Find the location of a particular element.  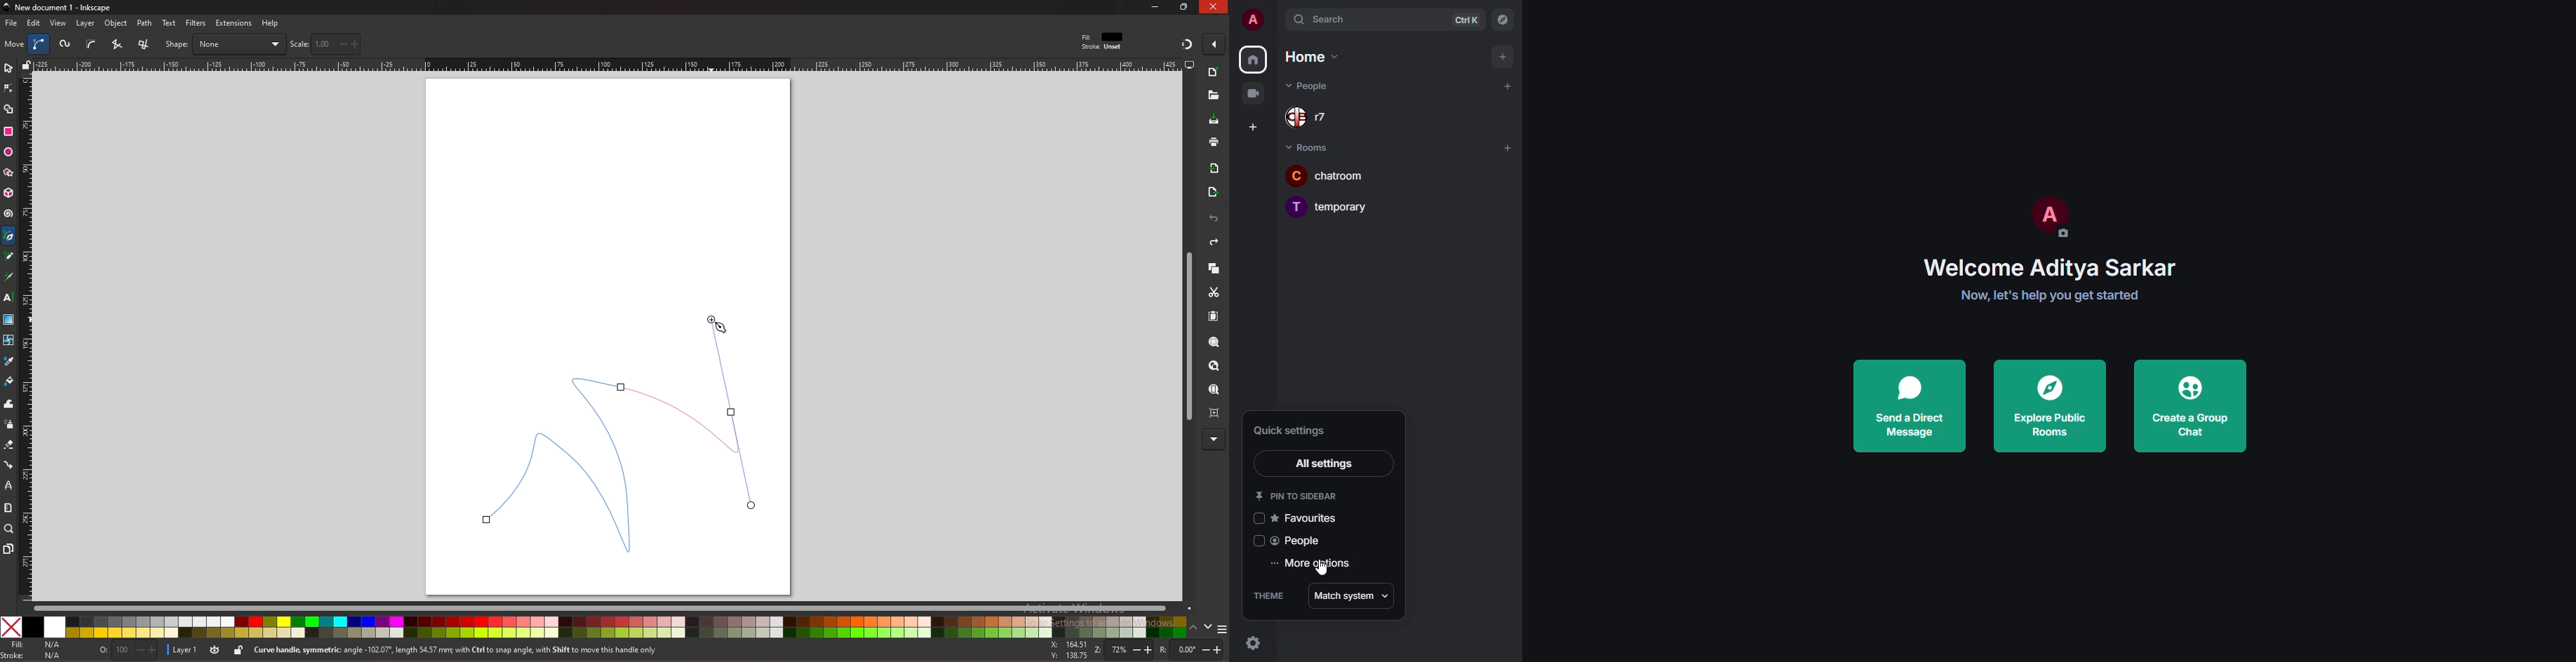

x and y coordinates is located at coordinates (1068, 650).